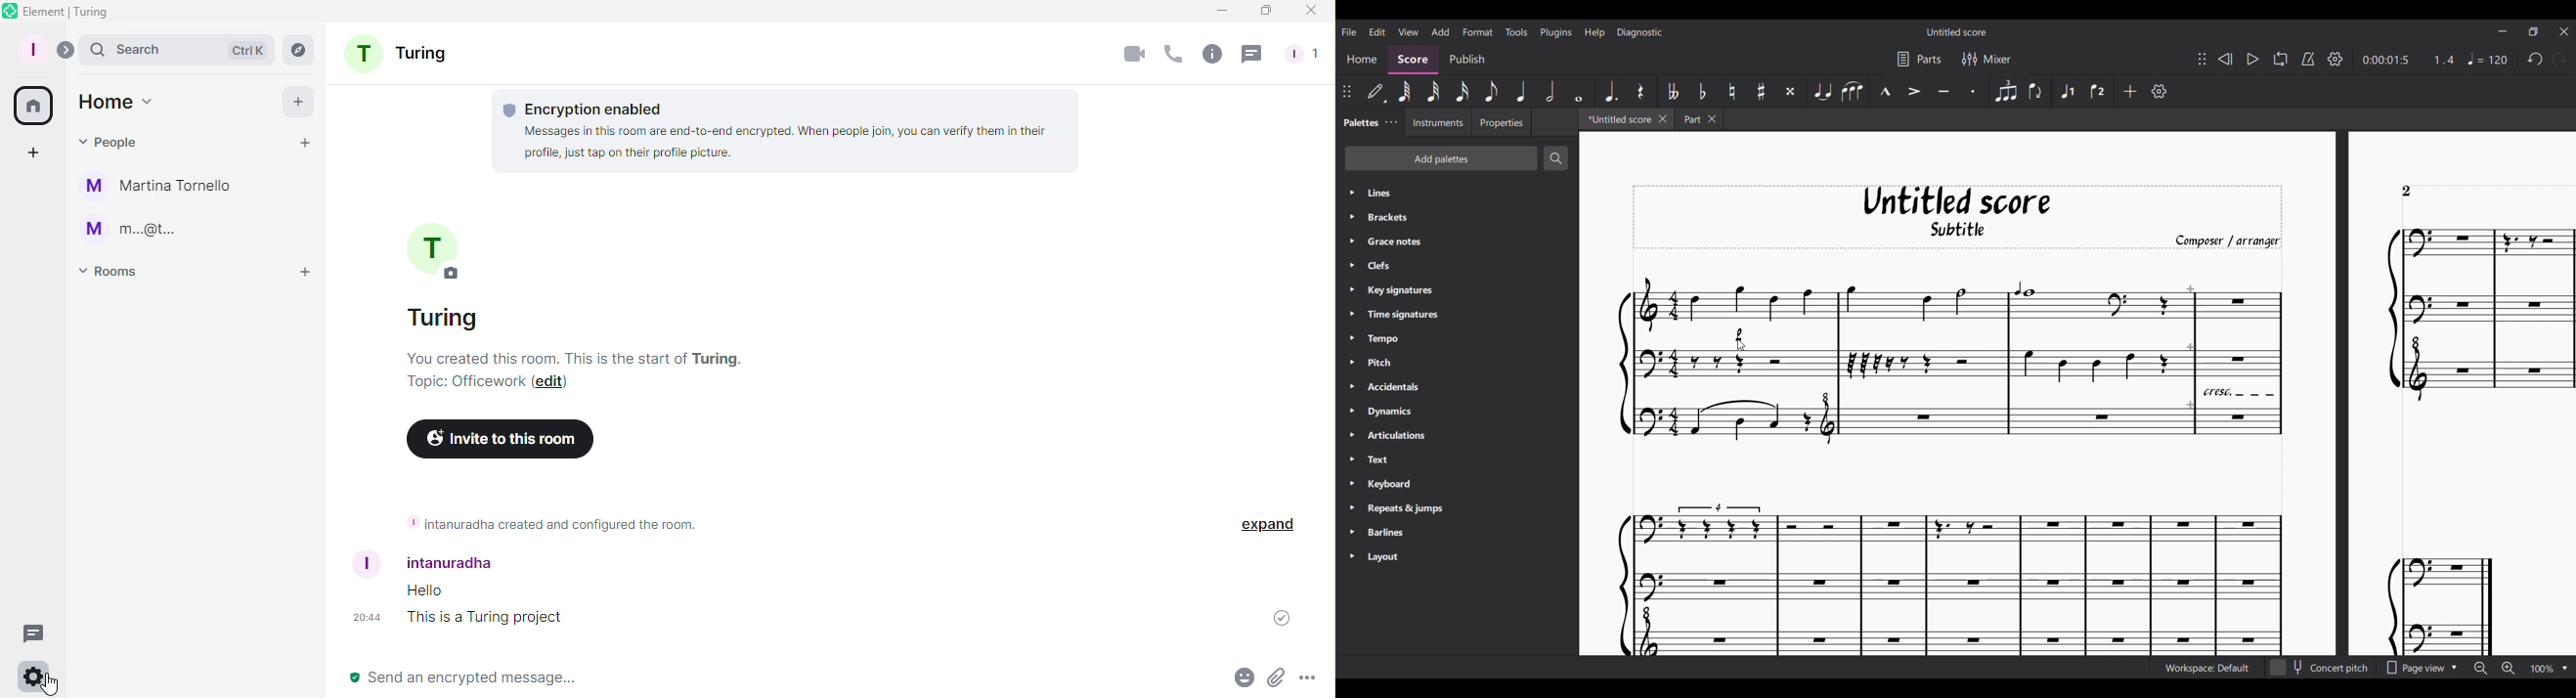  I want to click on Palettes, current tab, so click(1360, 122).